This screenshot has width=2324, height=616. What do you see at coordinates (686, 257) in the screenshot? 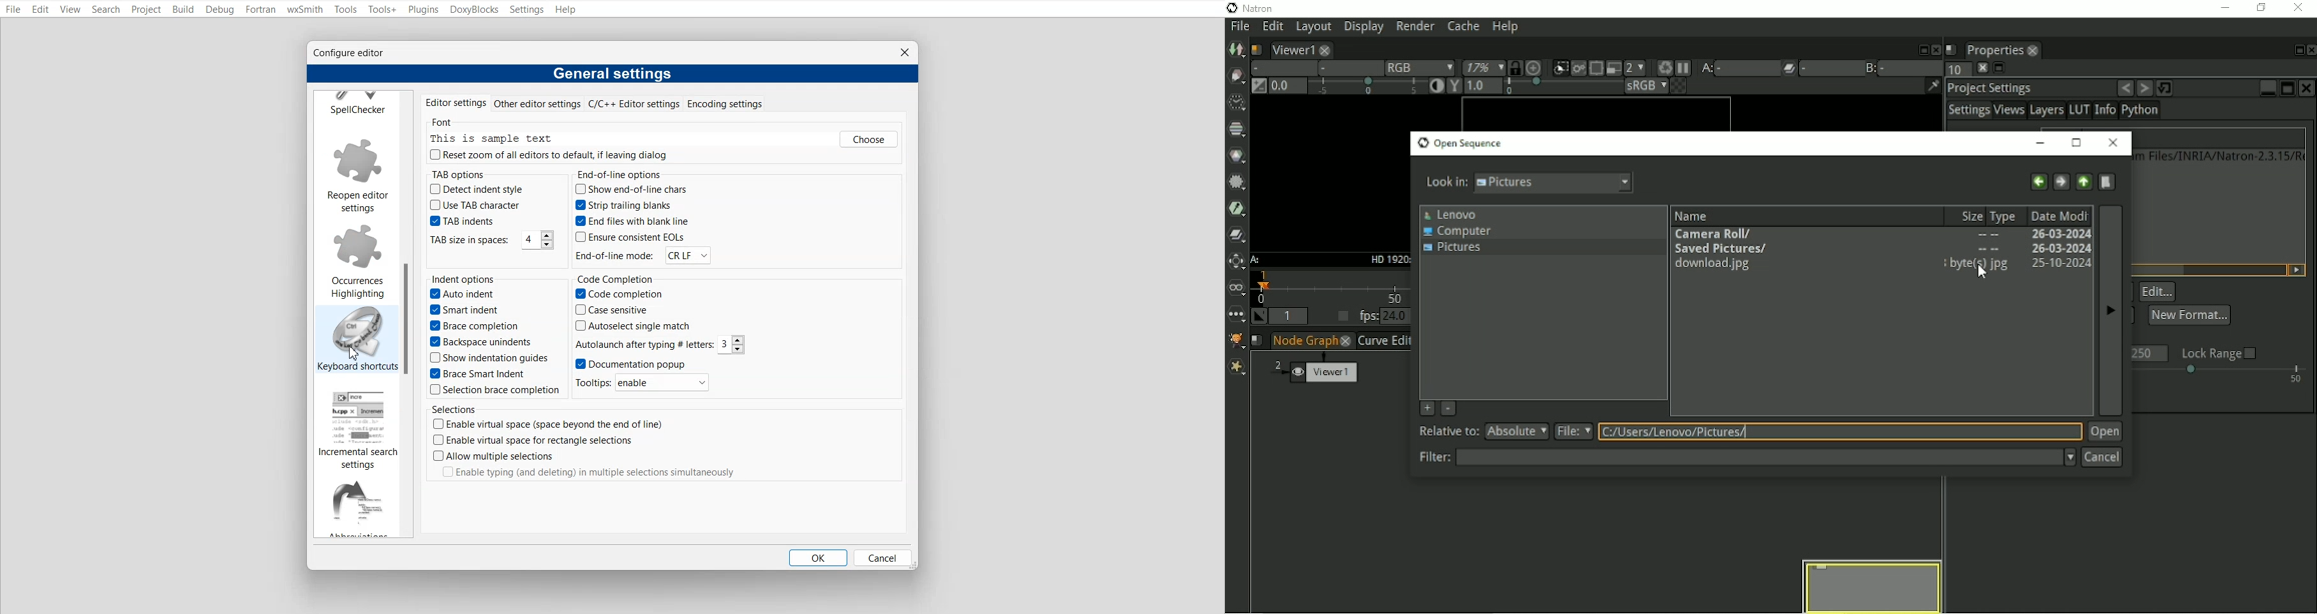
I see `CR LF` at bounding box center [686, 257].